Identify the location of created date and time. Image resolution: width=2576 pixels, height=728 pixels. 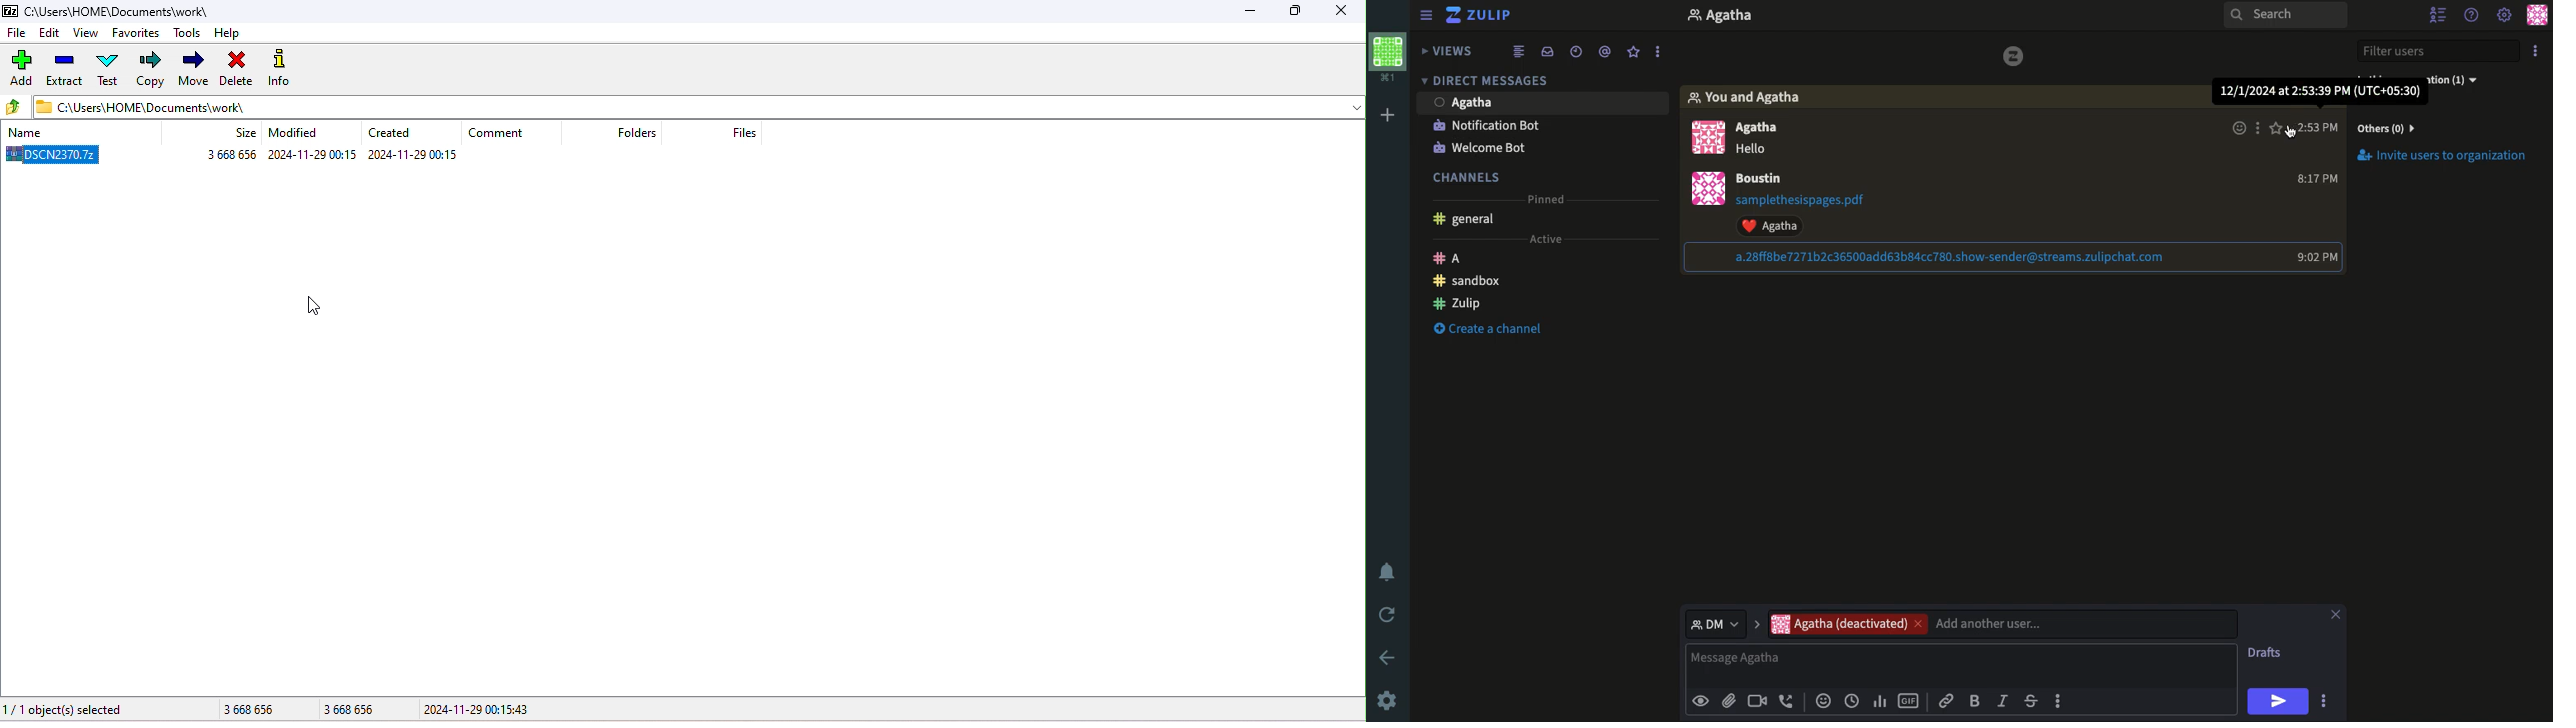
(415, 155).